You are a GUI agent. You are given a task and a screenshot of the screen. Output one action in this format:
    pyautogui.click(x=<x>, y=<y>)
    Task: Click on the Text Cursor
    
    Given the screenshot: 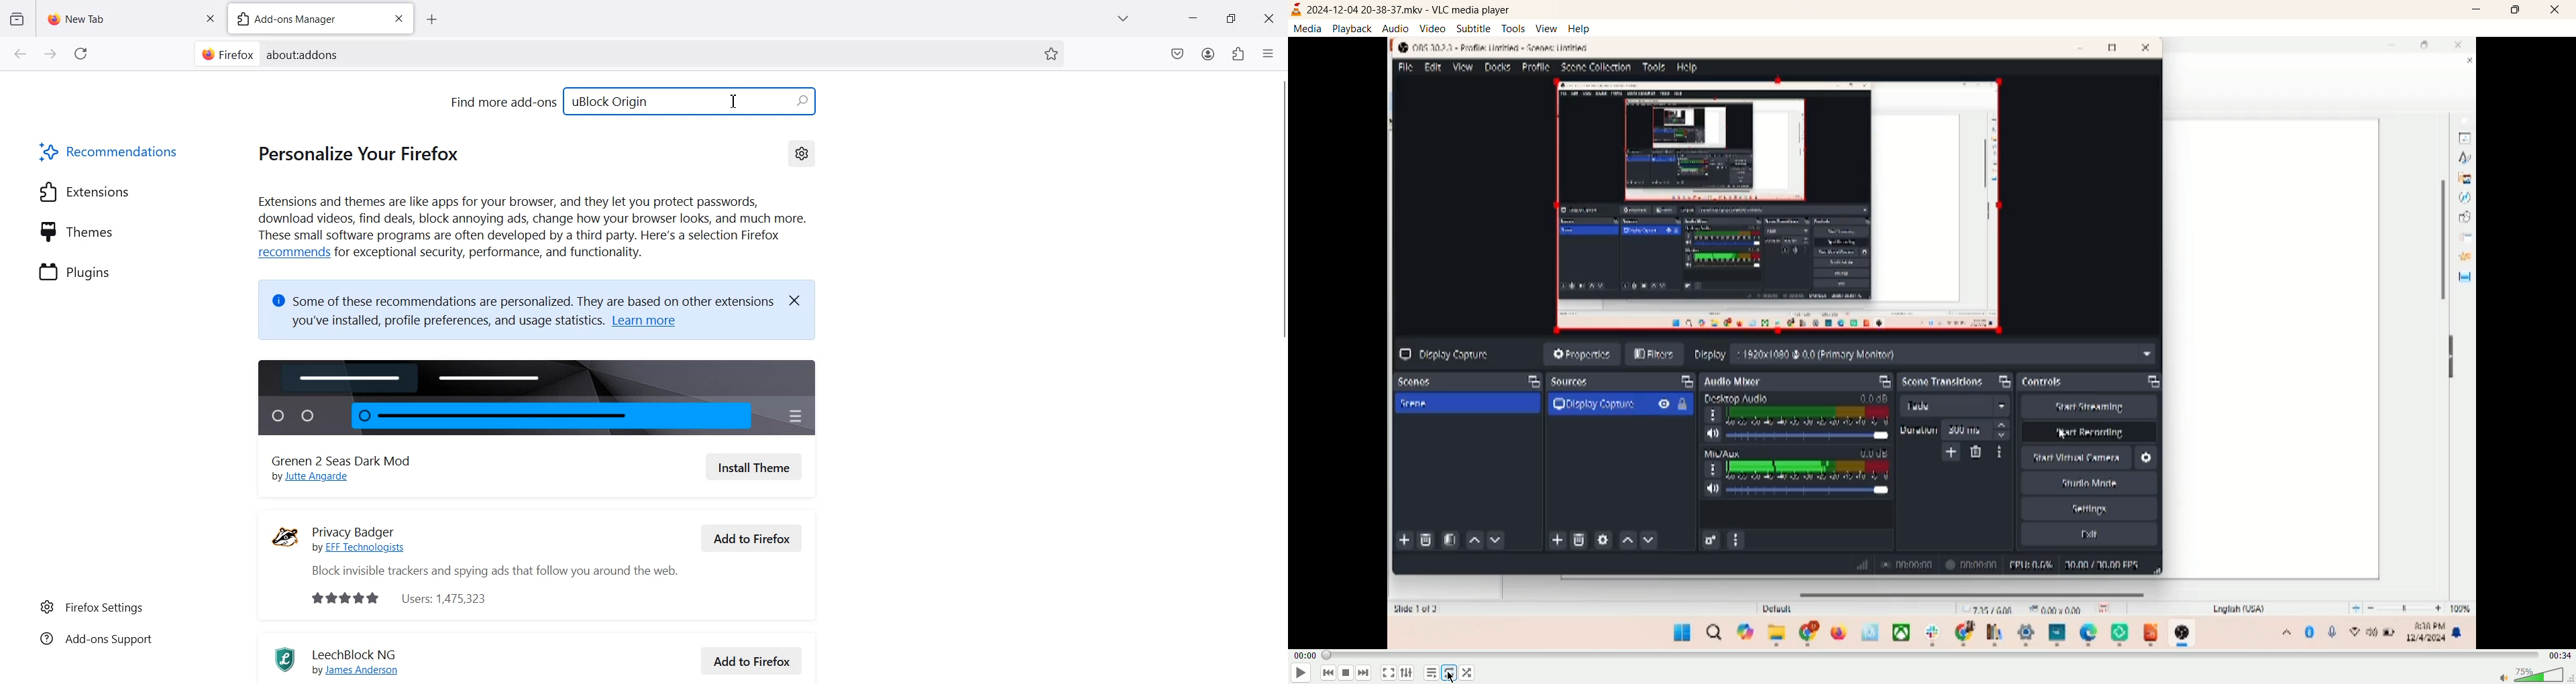 What is the action you would take?
    pyautogui.click(x=734, y=101)
    